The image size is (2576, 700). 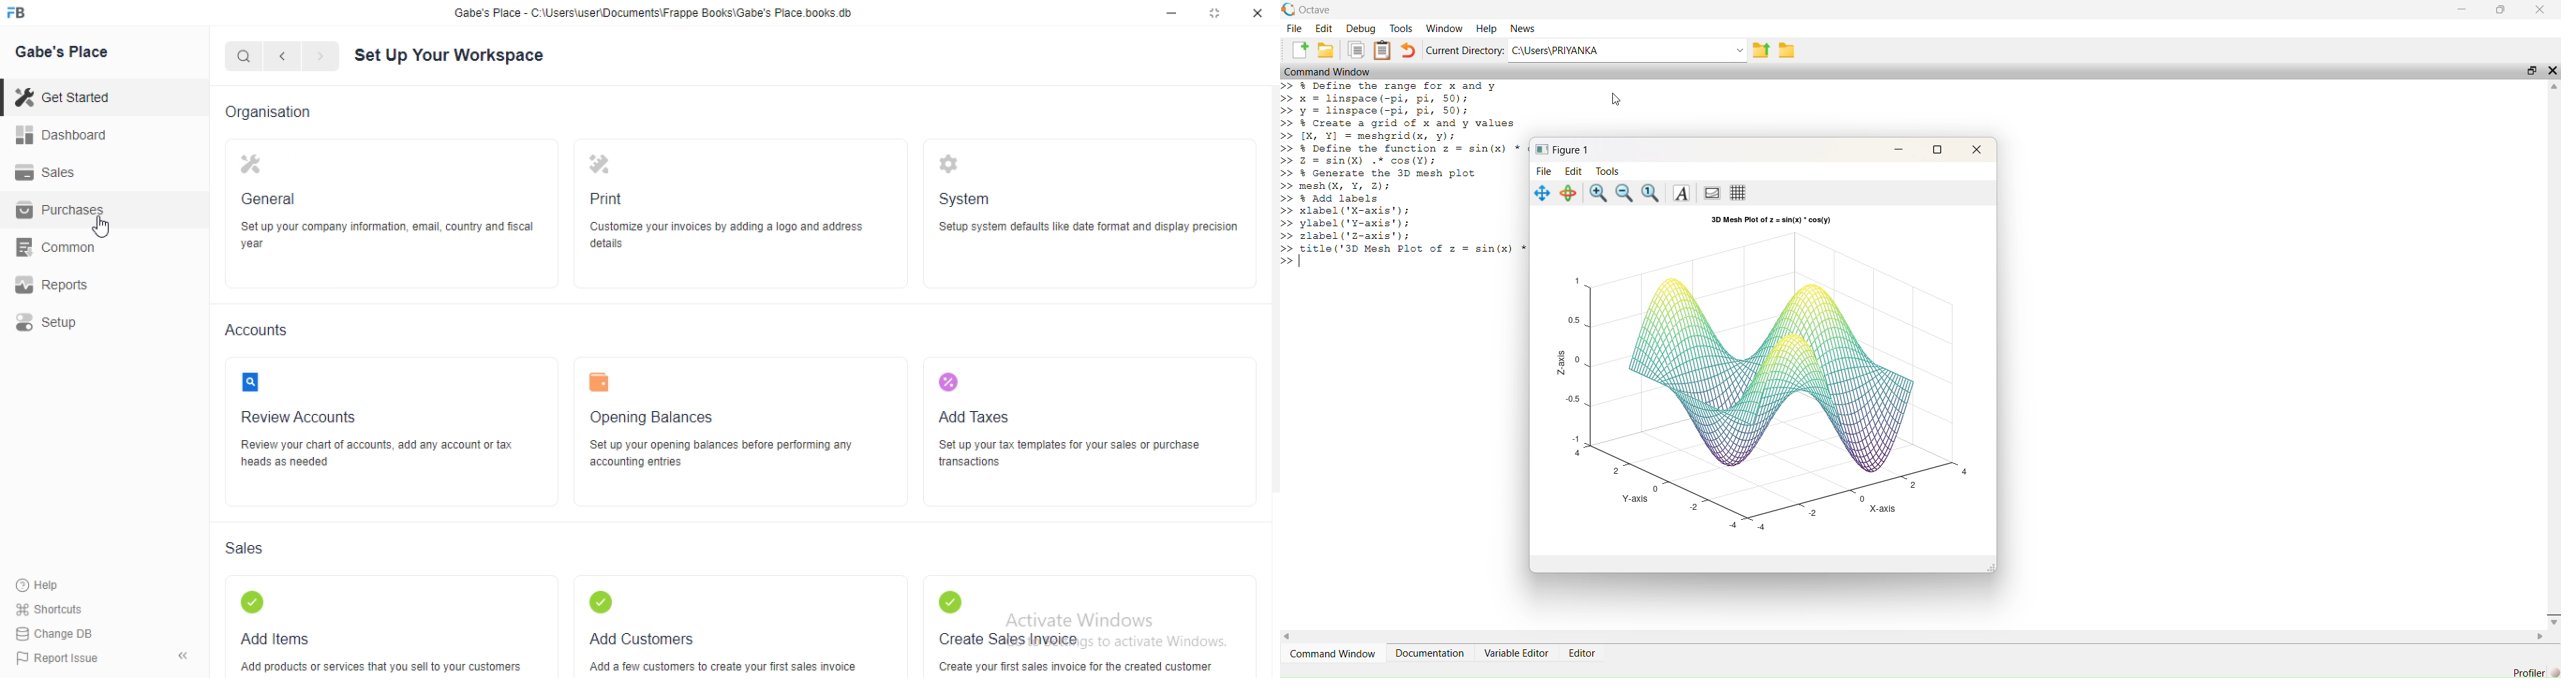 I want to click on close, so click(x=1258, y=13).